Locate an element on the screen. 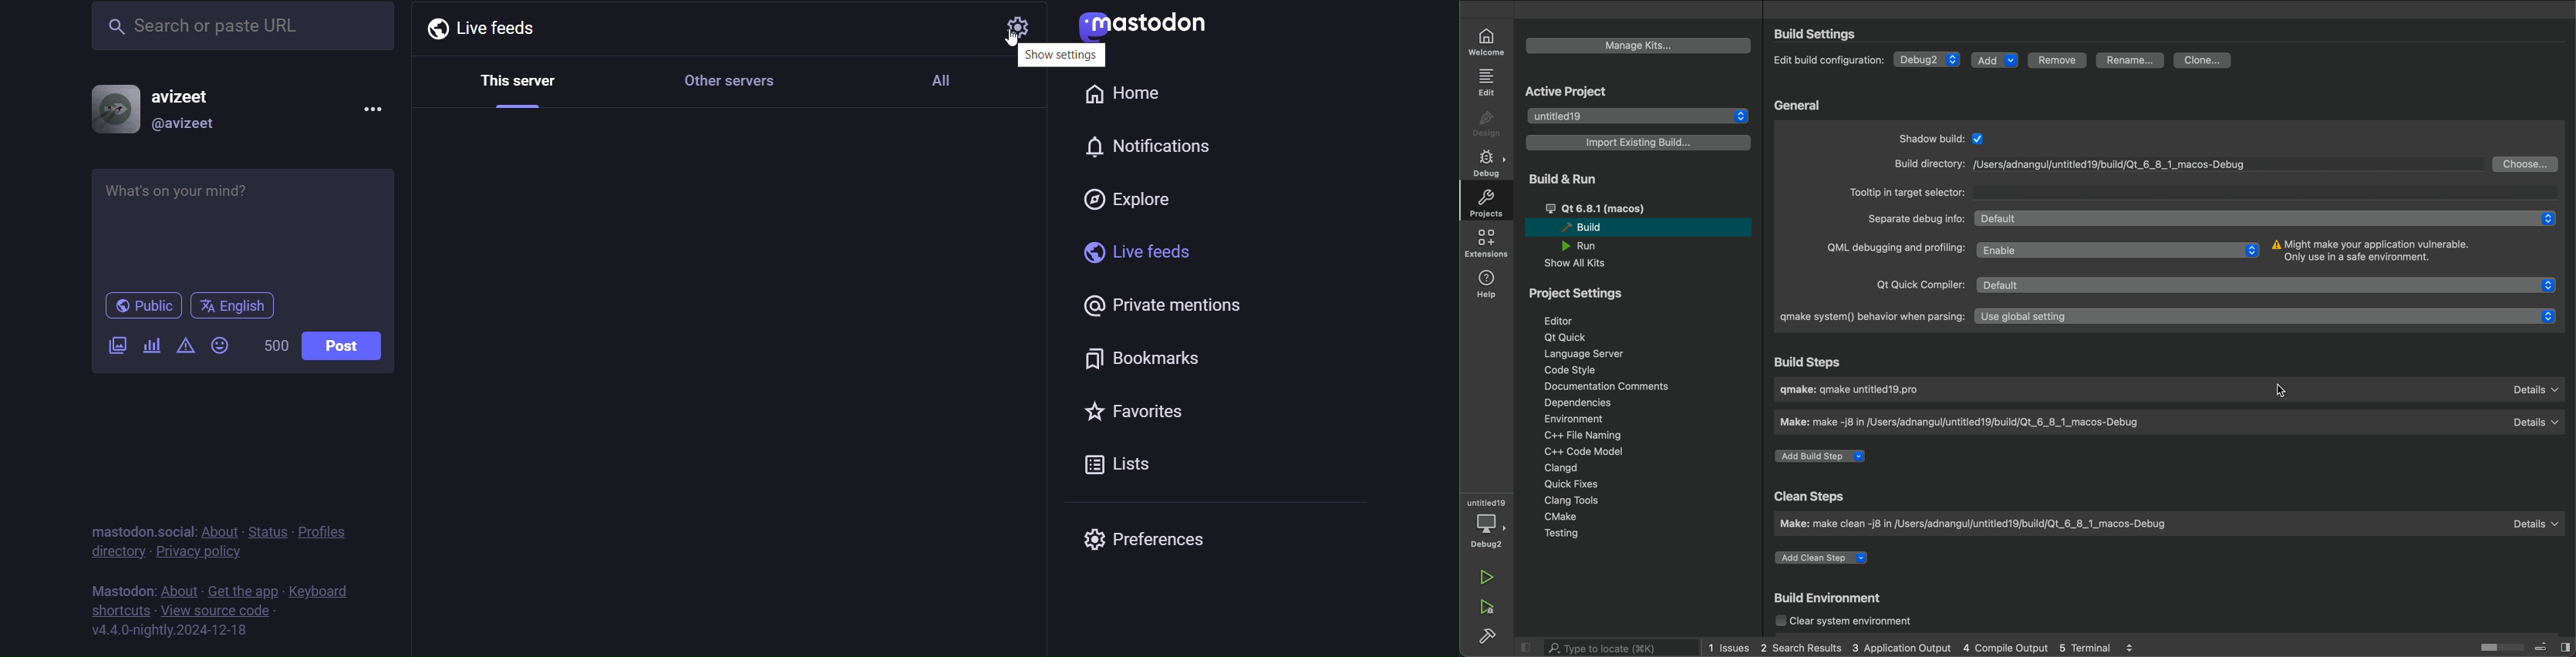 The height and width of the screenshot is (672, 2576). notification is located at coordinates (1143, 147).